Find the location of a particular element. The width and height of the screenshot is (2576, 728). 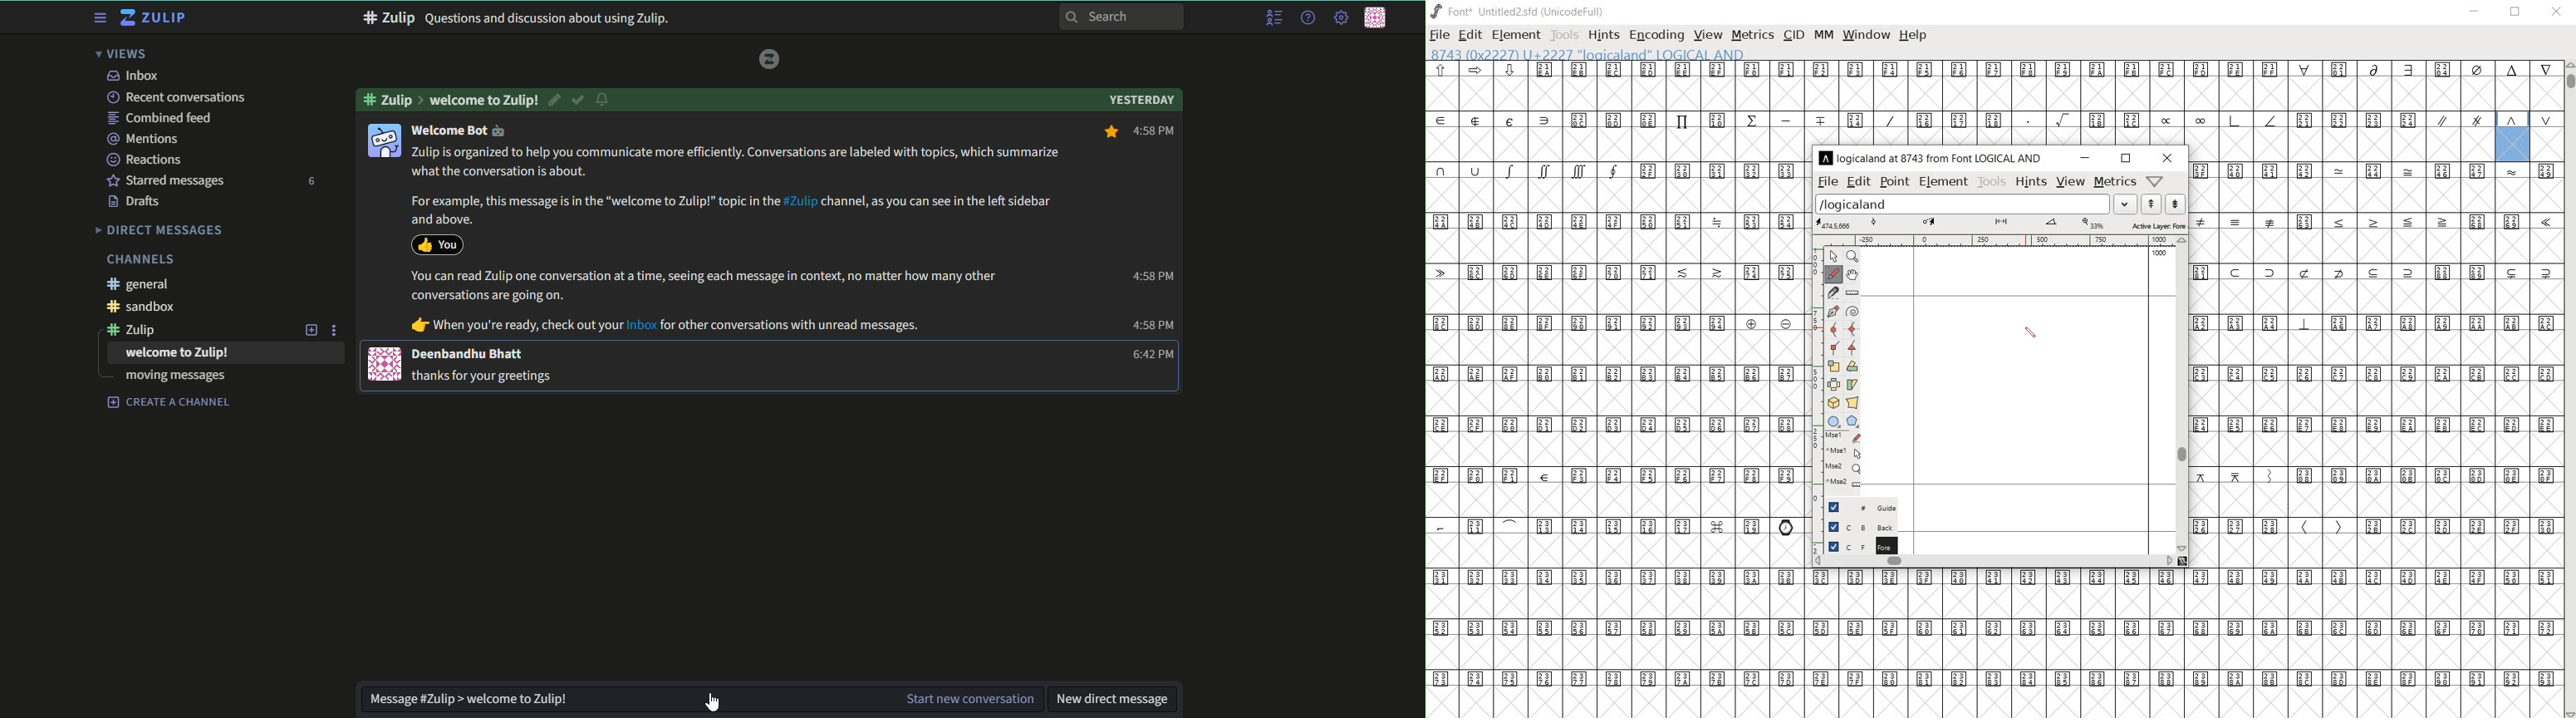

element is located at coordinates (1516, 36).